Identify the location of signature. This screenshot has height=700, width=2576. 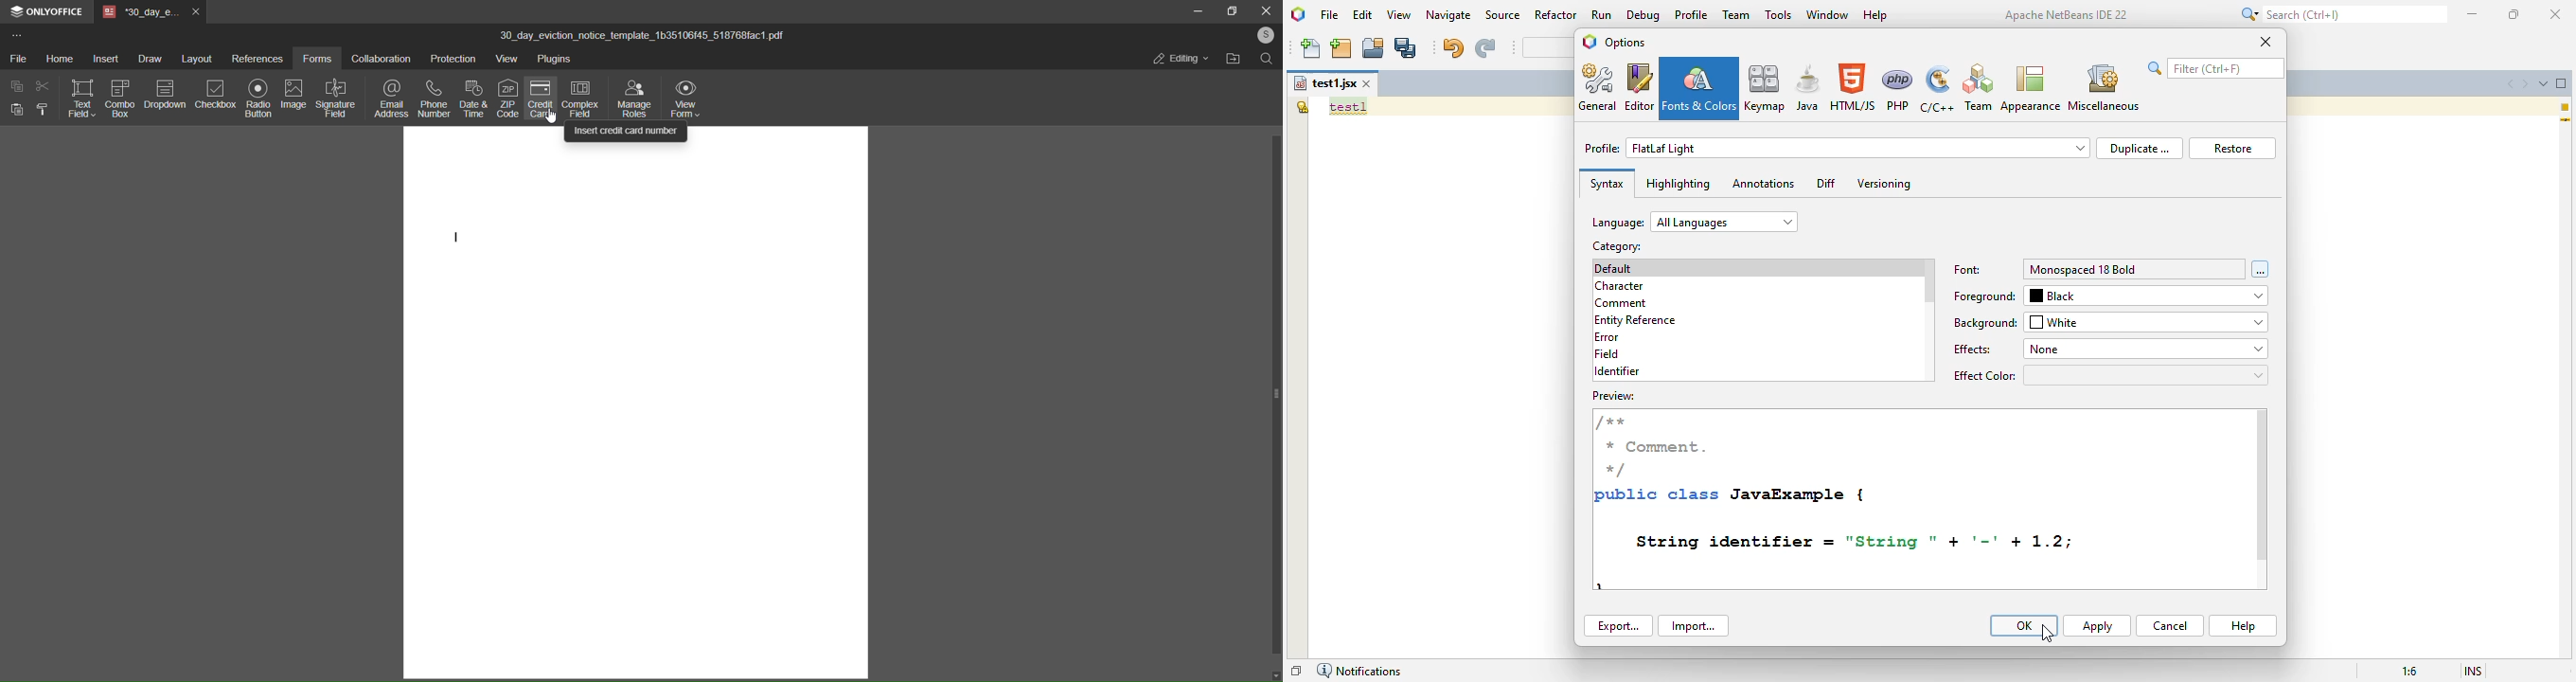
(335, 98).